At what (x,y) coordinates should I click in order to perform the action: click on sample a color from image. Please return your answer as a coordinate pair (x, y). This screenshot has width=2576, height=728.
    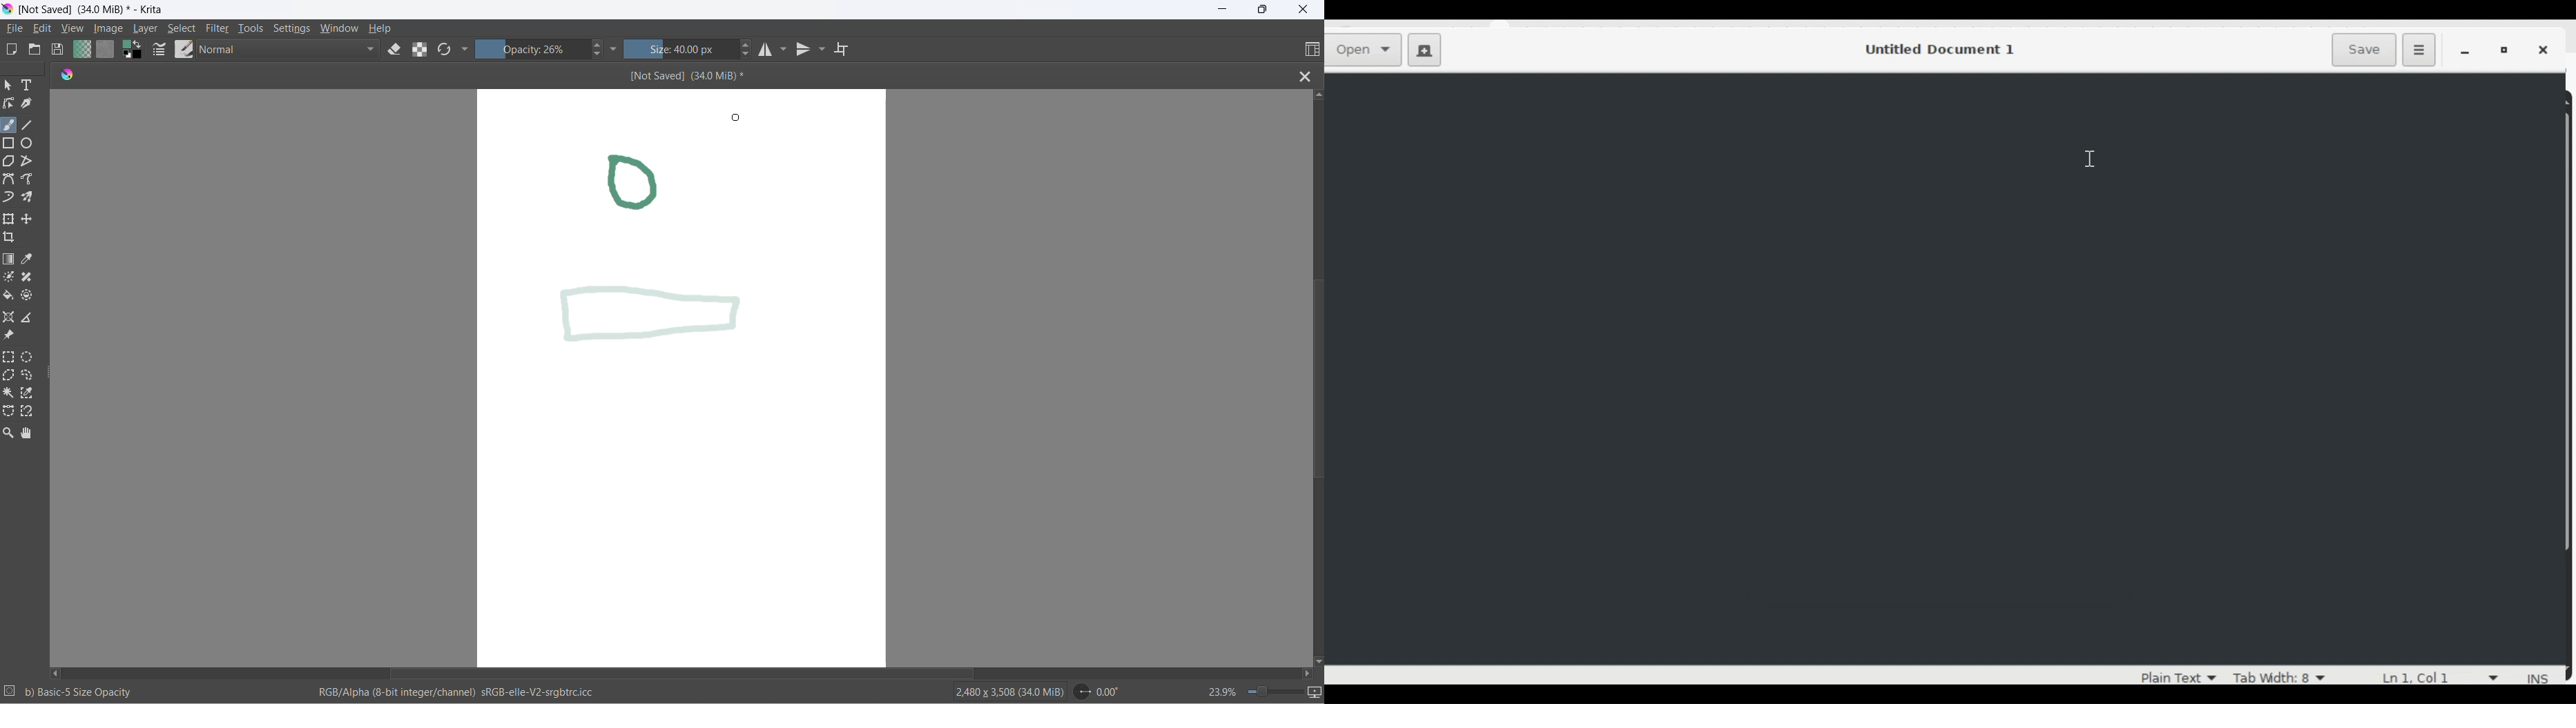
    Looking at the image, I should click on (30, 260).